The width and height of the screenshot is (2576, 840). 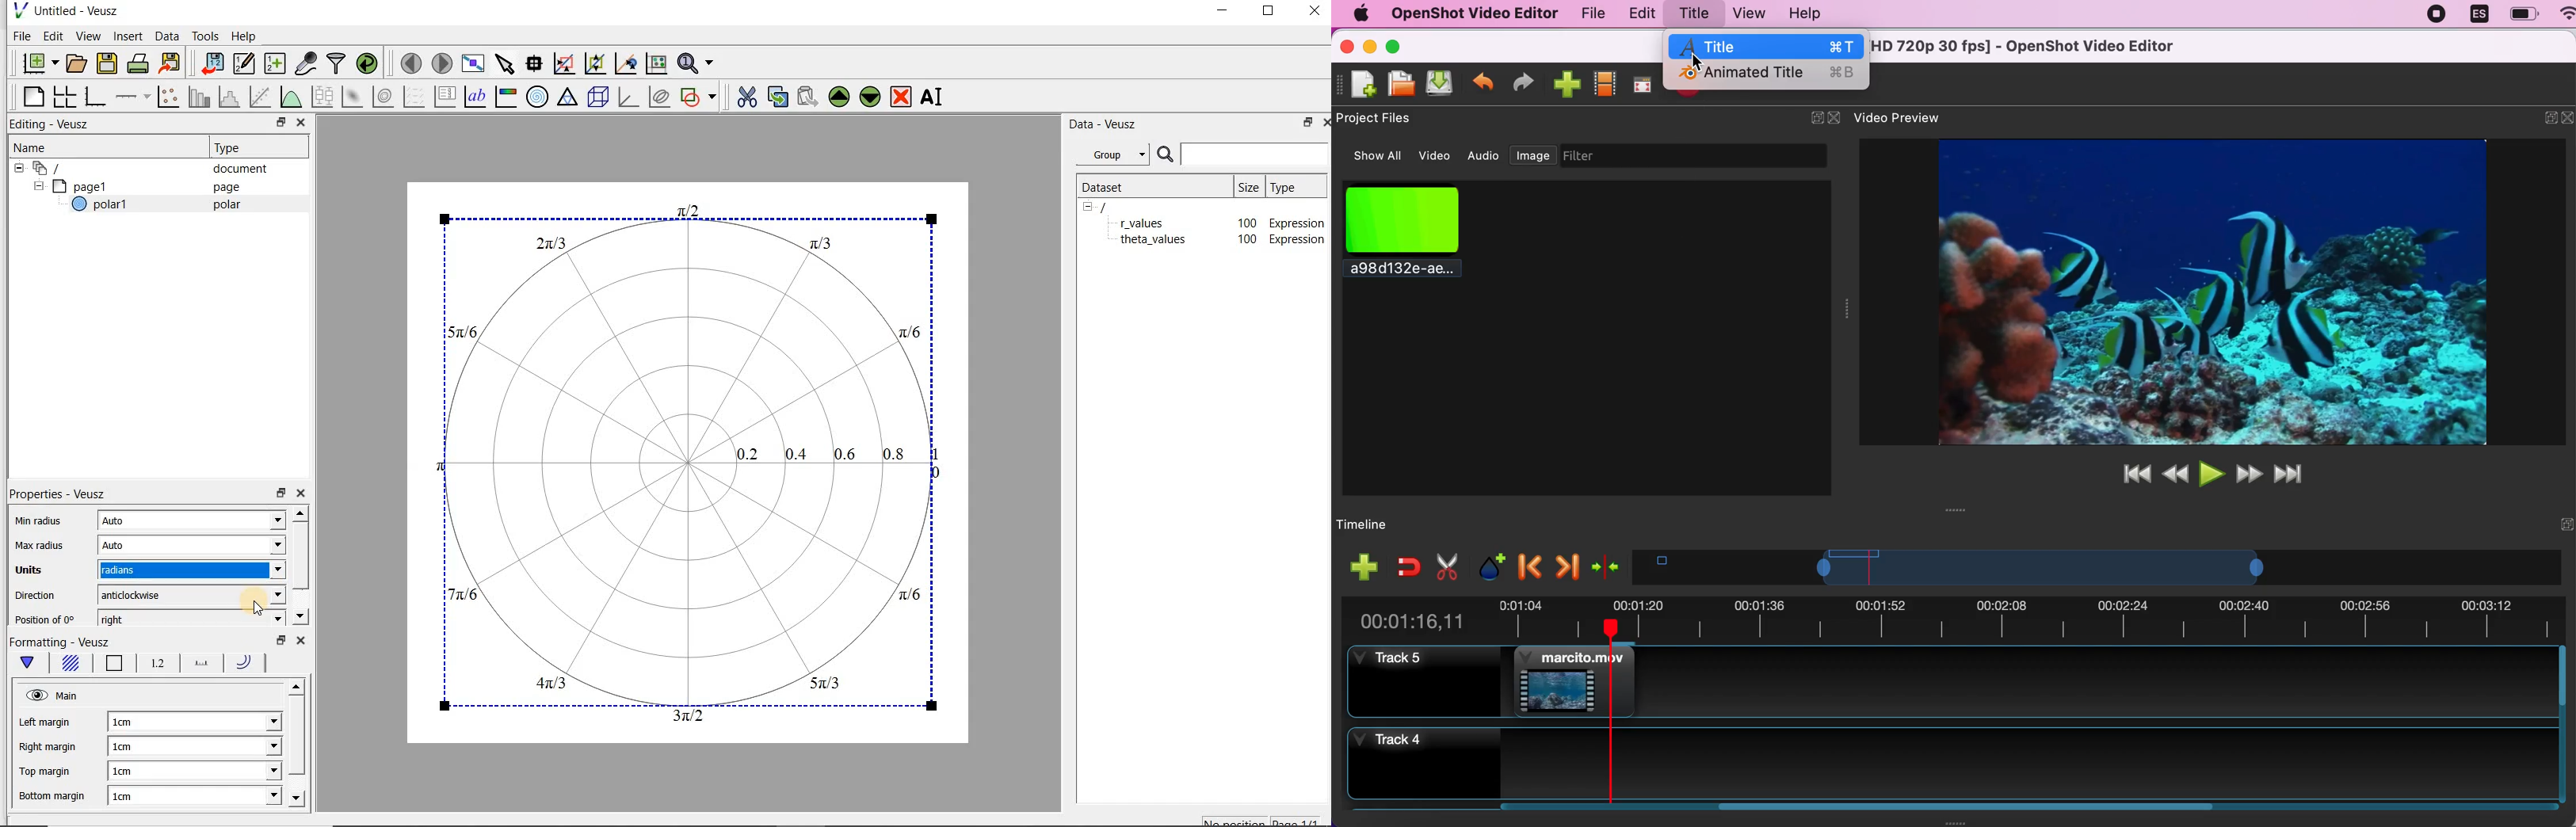 I want to click on Cursor, so click(x=248, y=597).